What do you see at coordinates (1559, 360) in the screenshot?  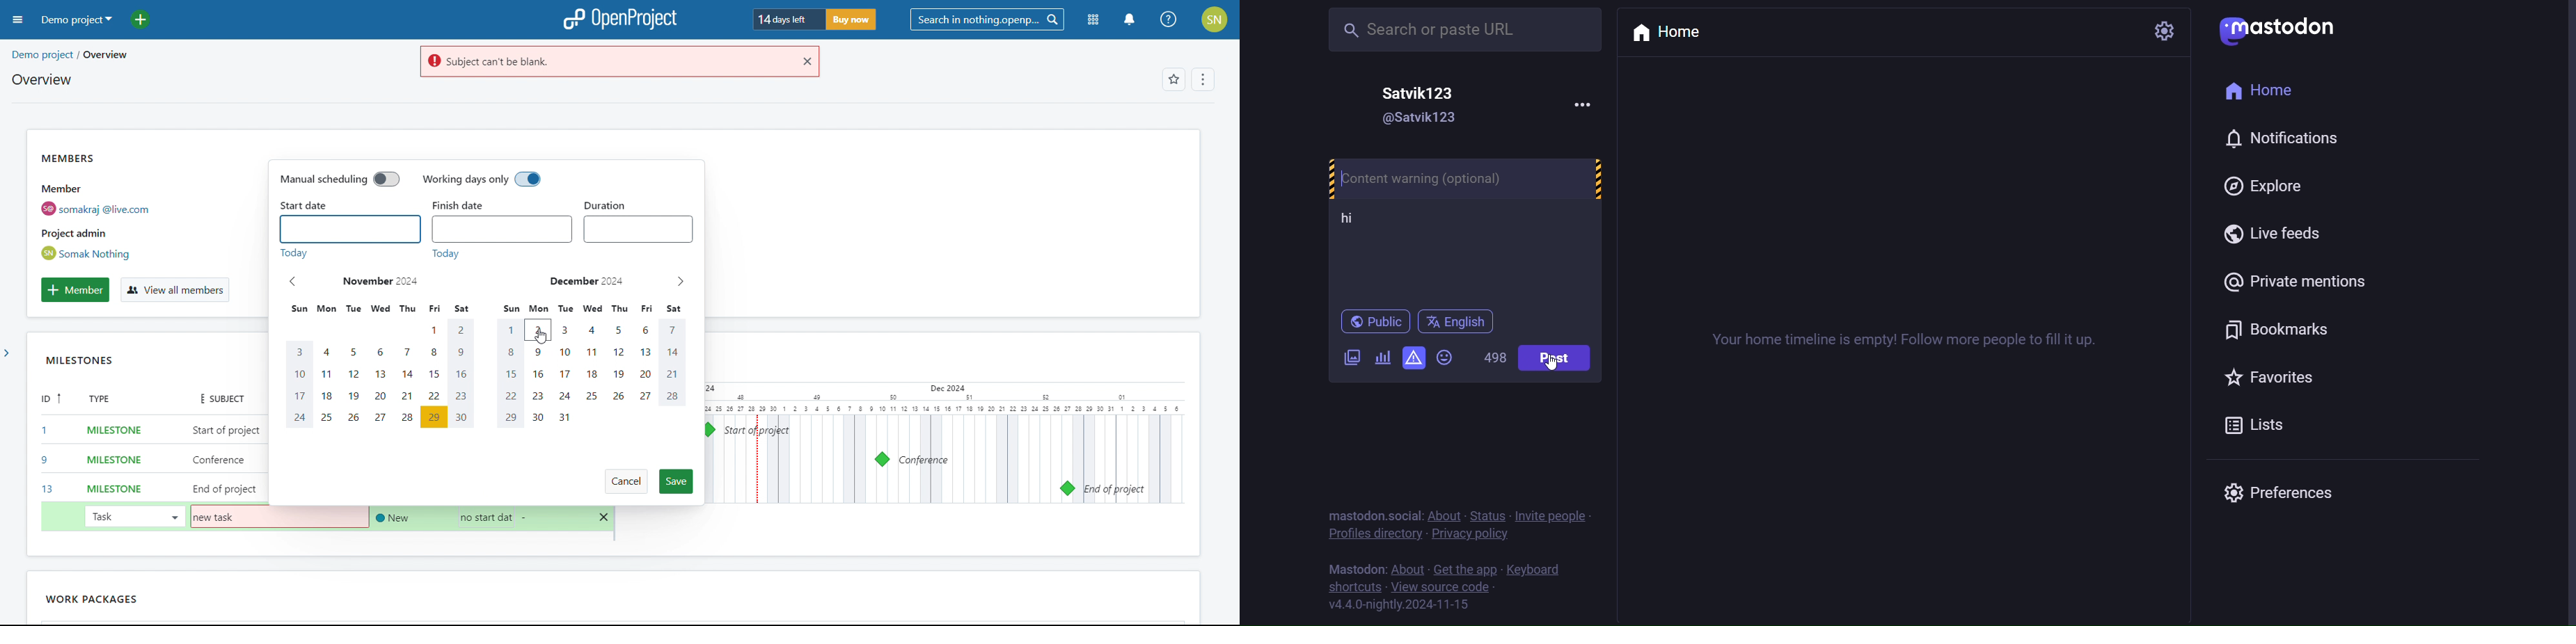 I see `post` at bounding box center [1559, 360].